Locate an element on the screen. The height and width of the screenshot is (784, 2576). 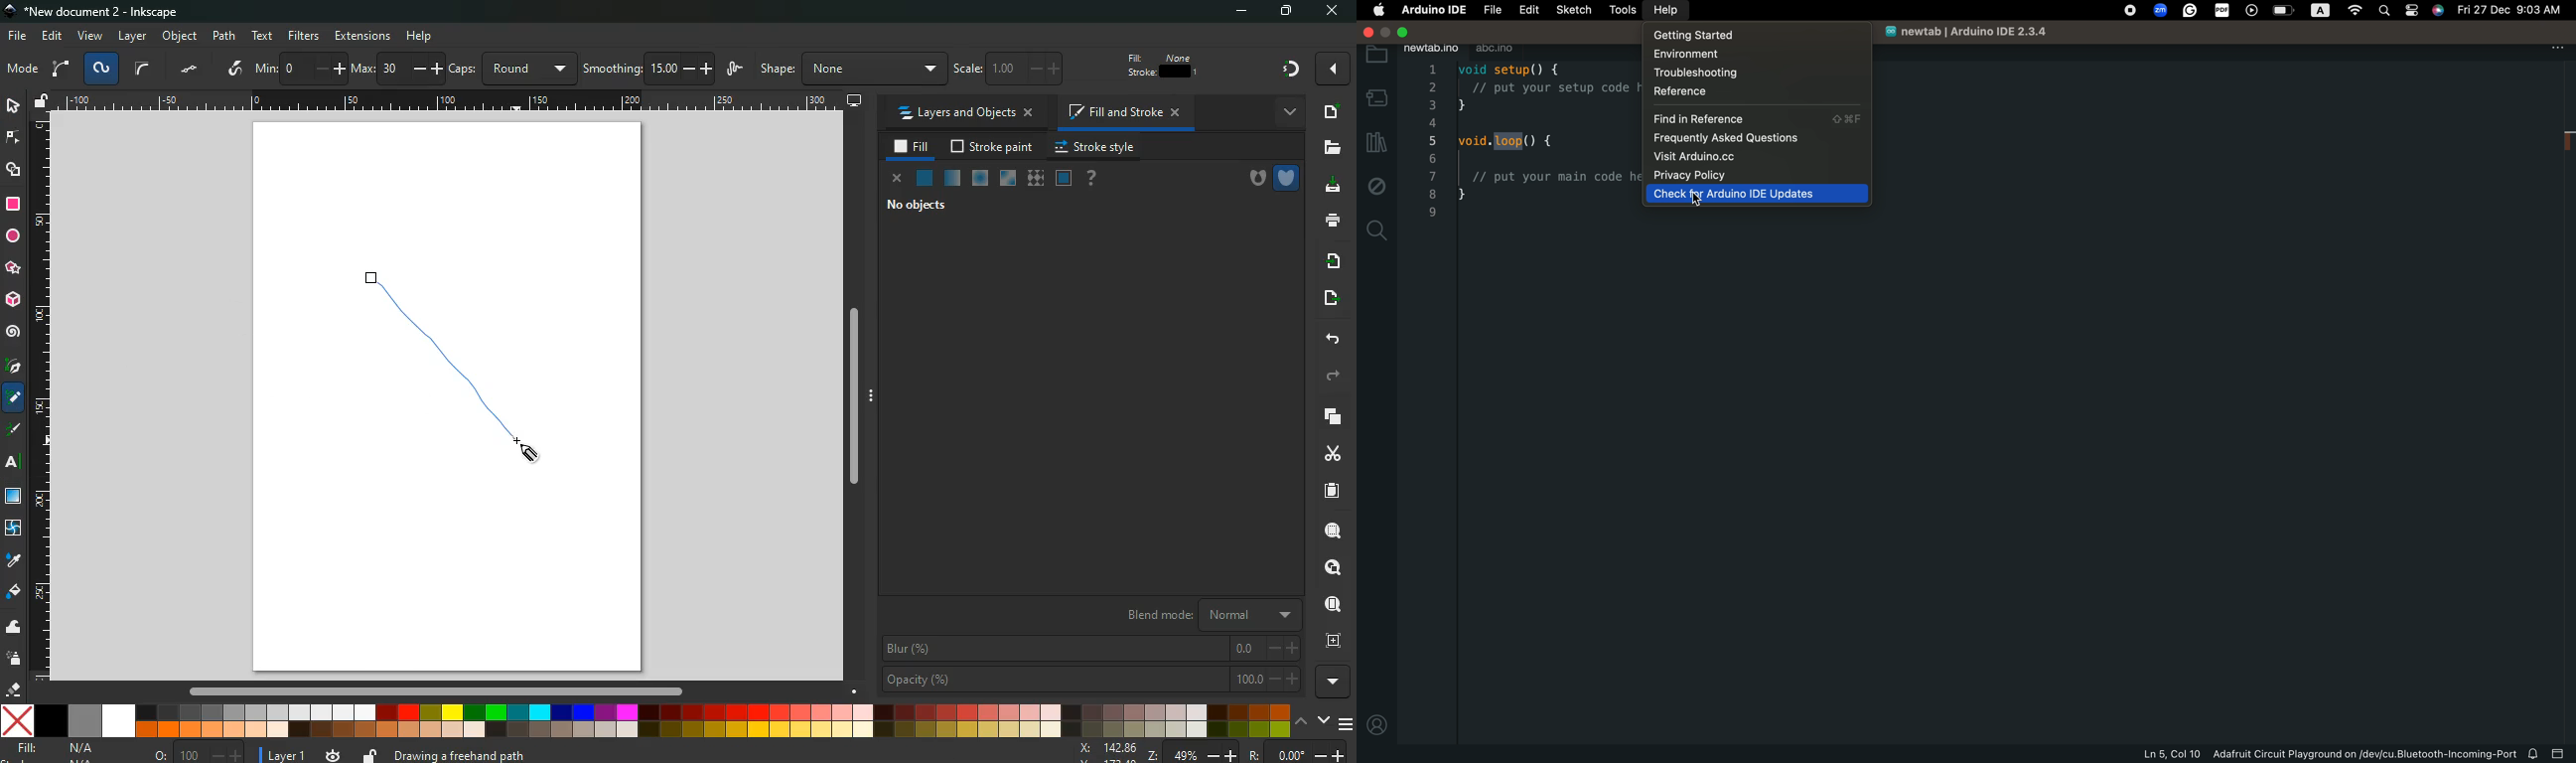
 is located at coordinates (1329, 71).